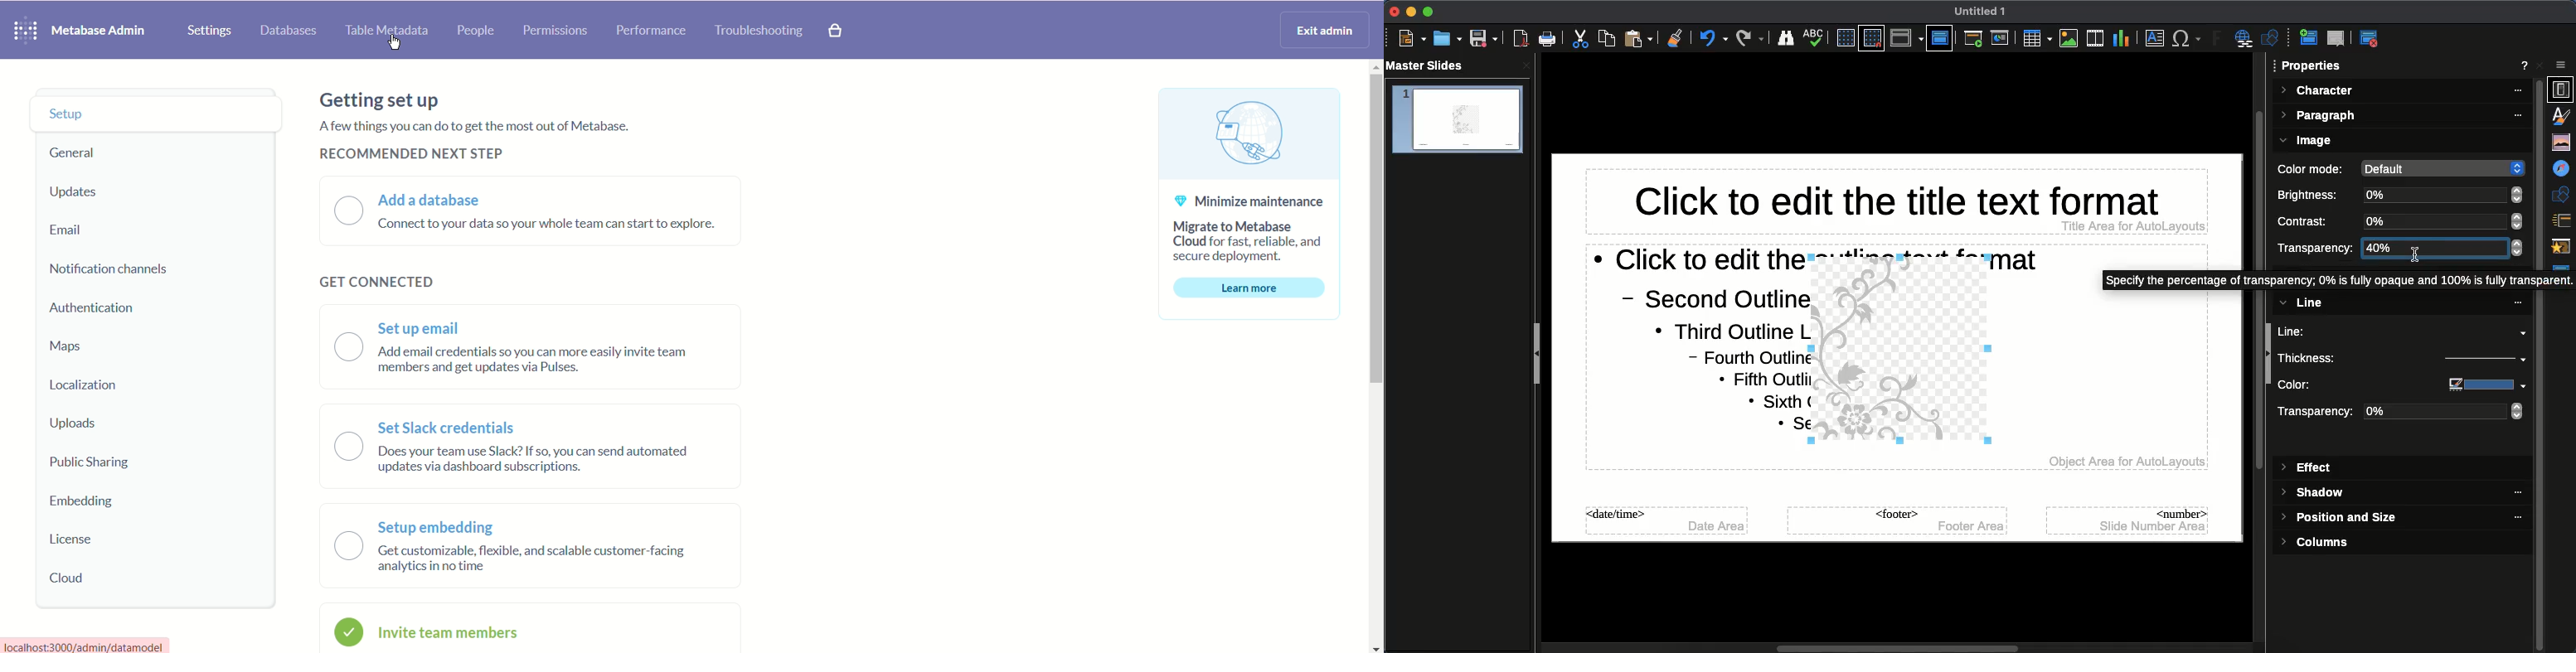 The width and height of the screenshot is (2576, 672). What do you see at coordinates (142, 498) in the screenshot?
I see `Embedding` at bounding box center [142, 498].